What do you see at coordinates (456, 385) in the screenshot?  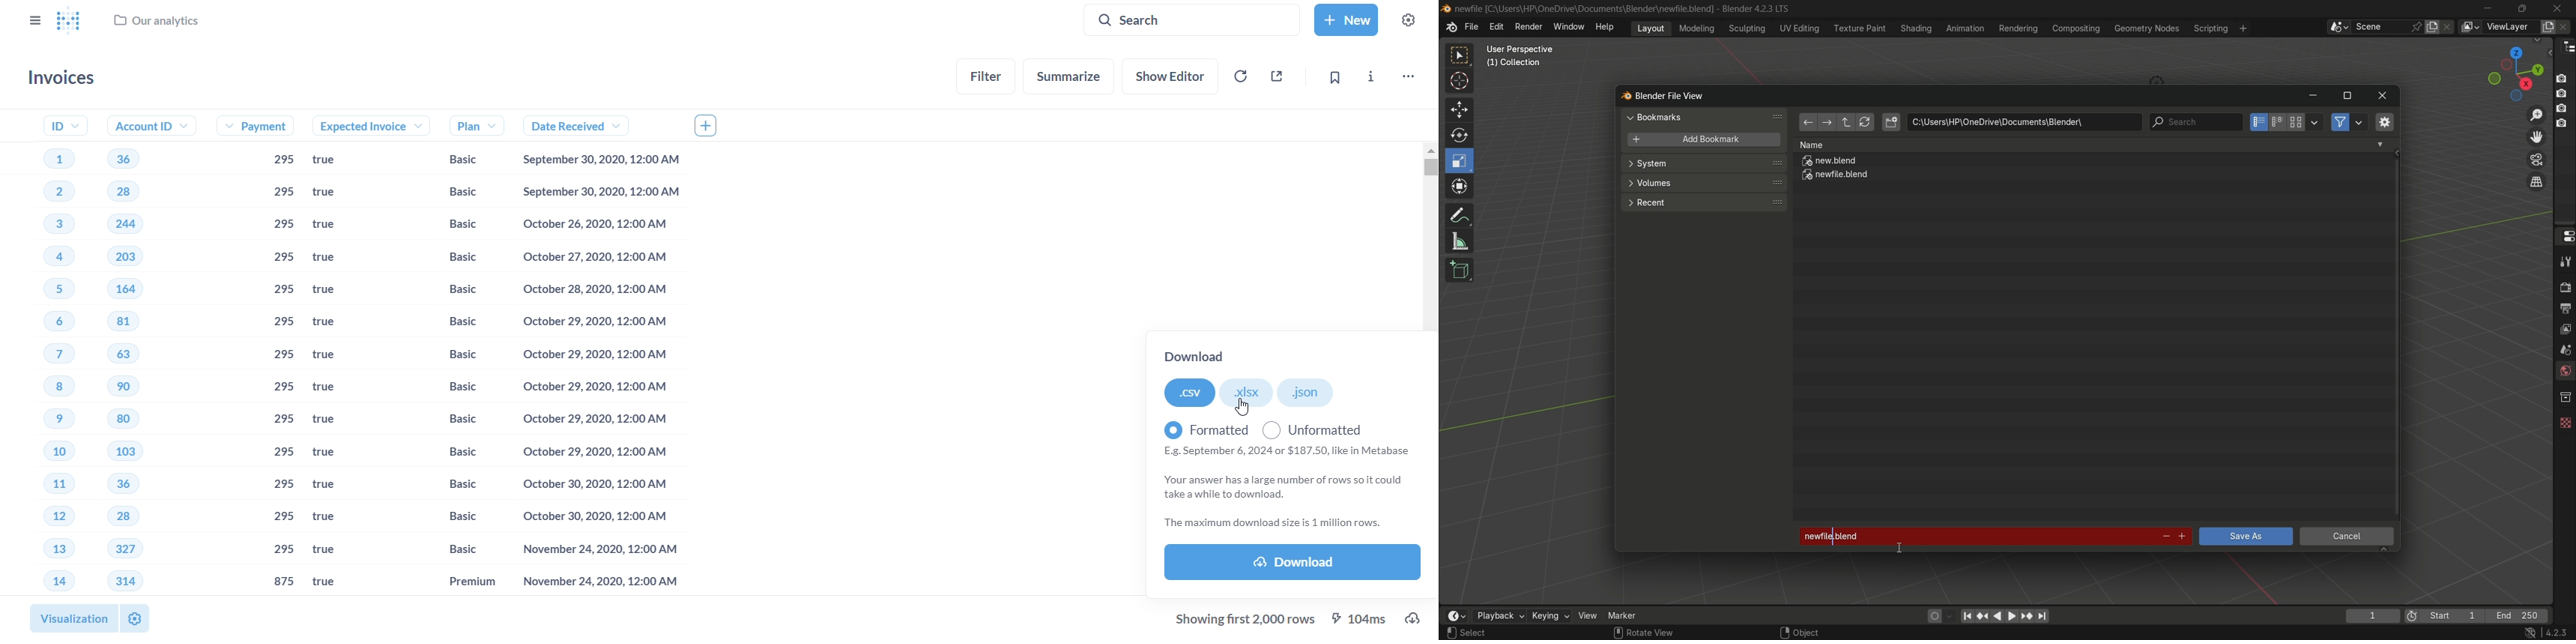 I see `Basic` at bounding box center [456, 385].